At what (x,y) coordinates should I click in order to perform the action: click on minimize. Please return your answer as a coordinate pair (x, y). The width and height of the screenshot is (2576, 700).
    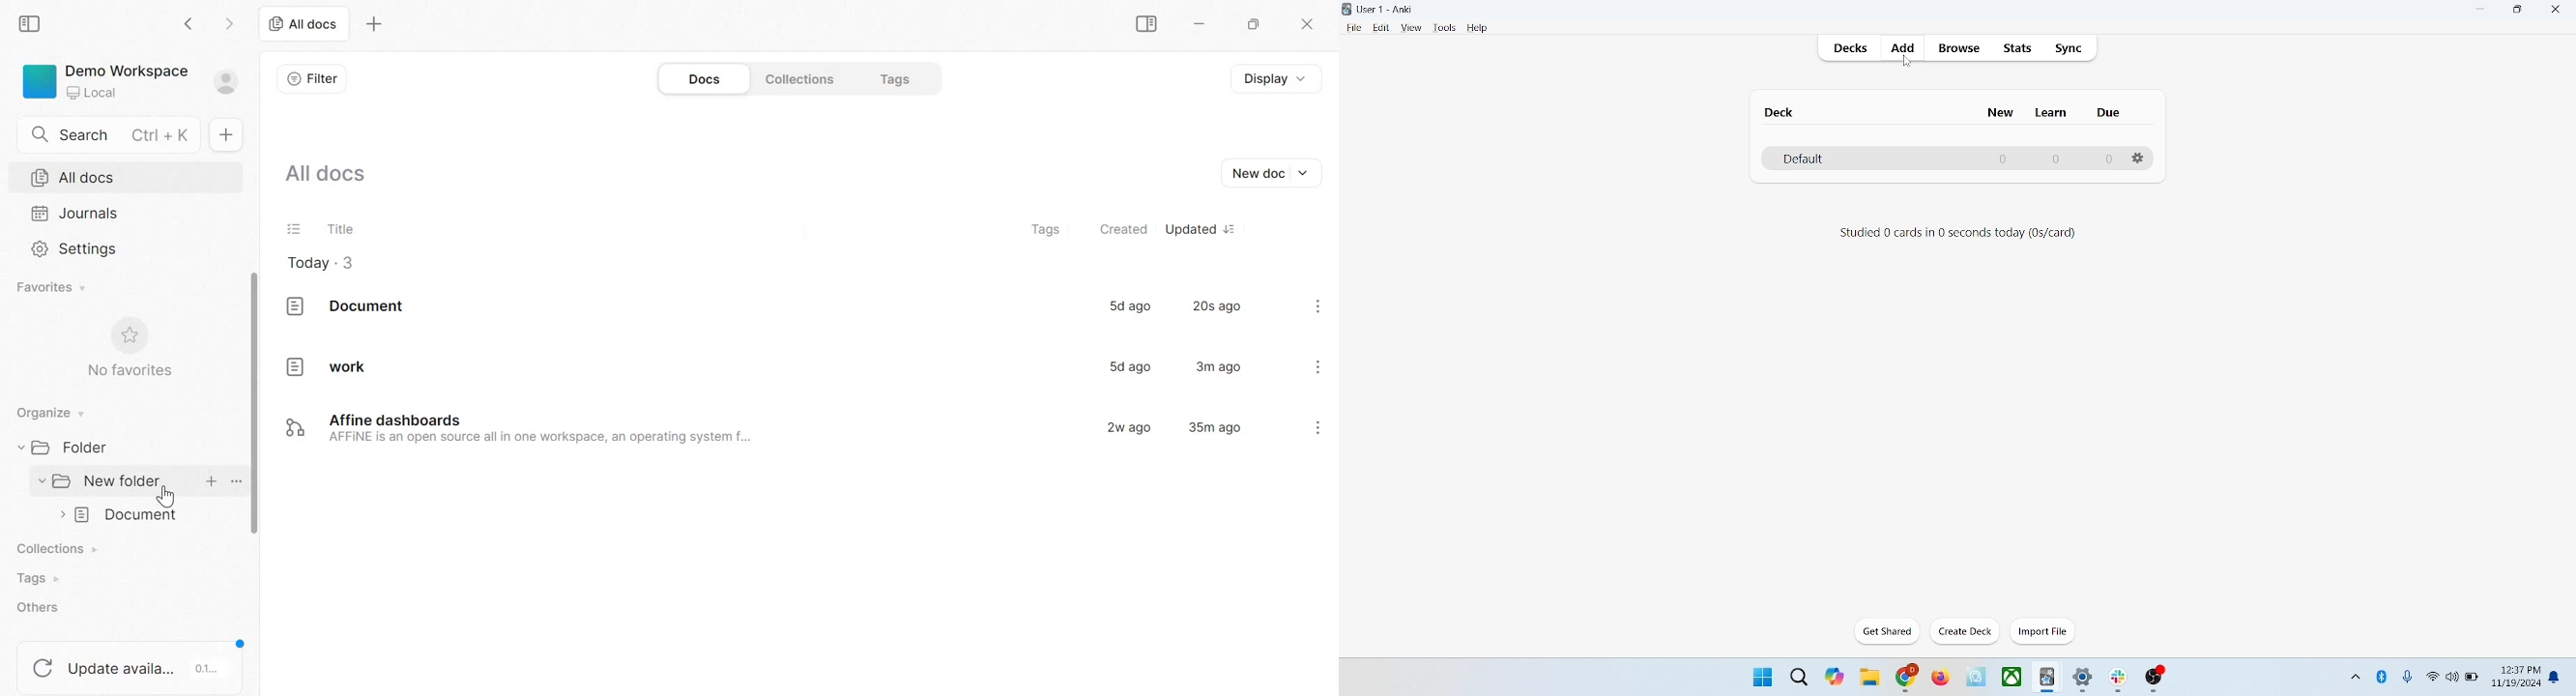
    Looking at the image, I should click on (2482, 10).